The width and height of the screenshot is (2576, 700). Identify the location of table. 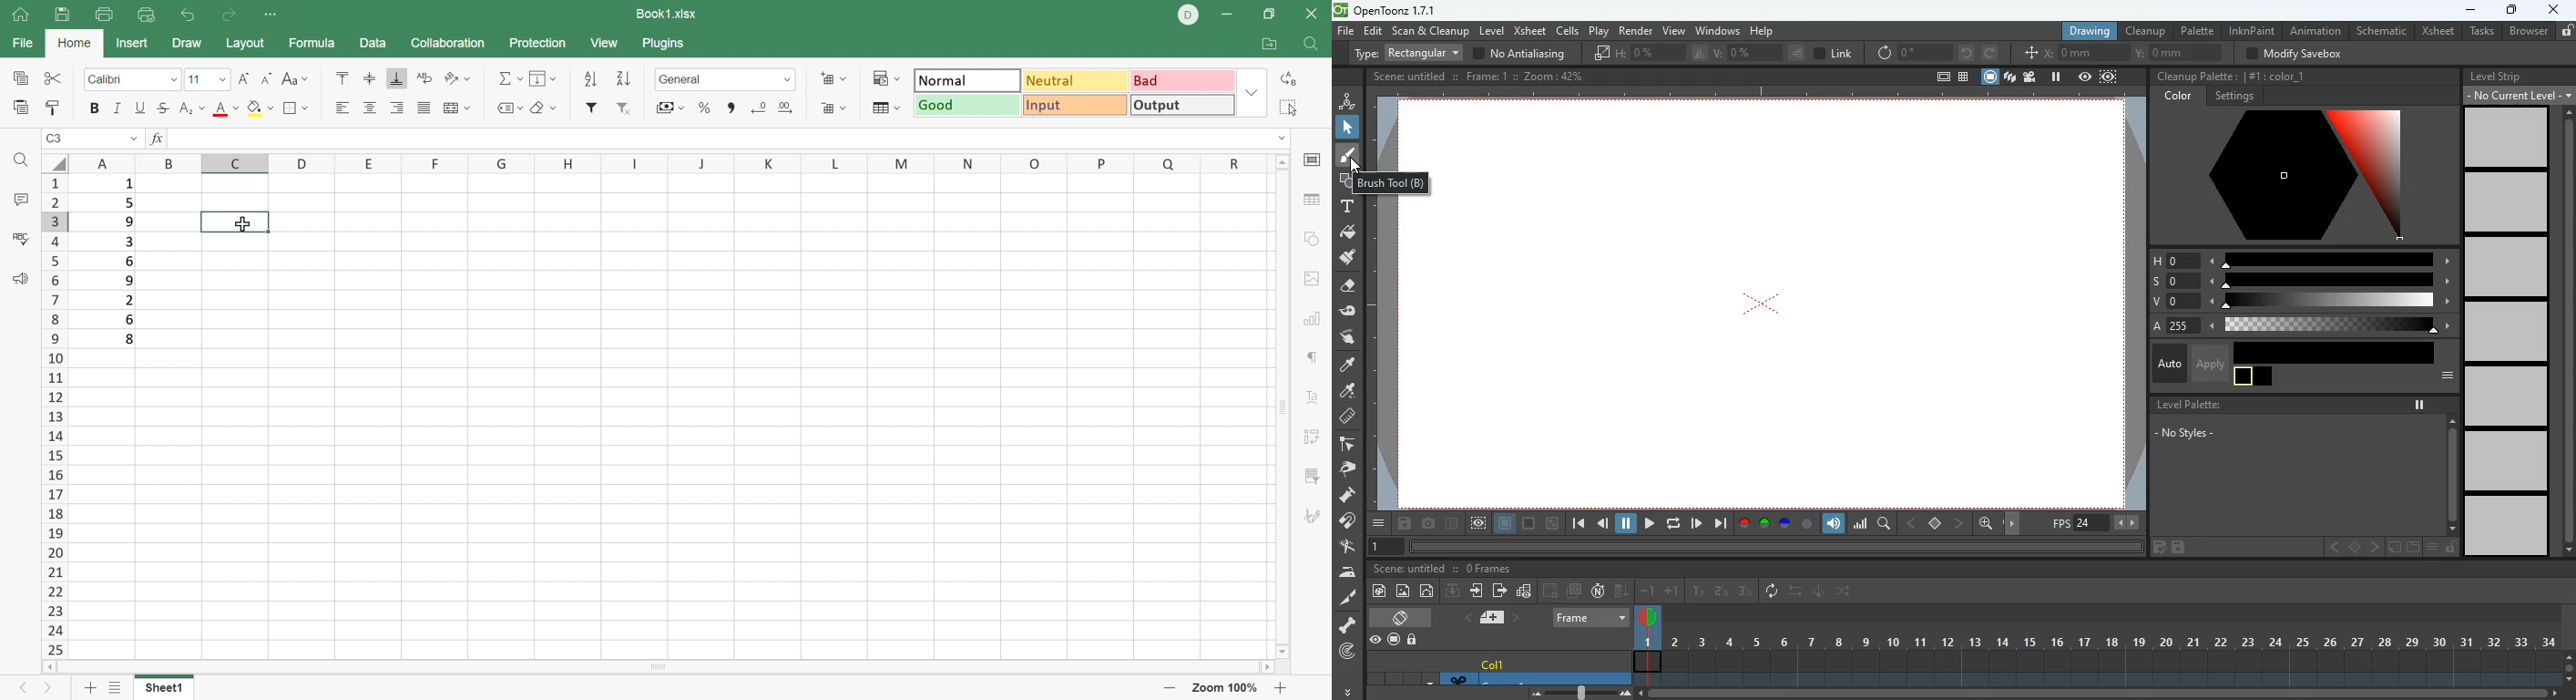
(1964, 78).